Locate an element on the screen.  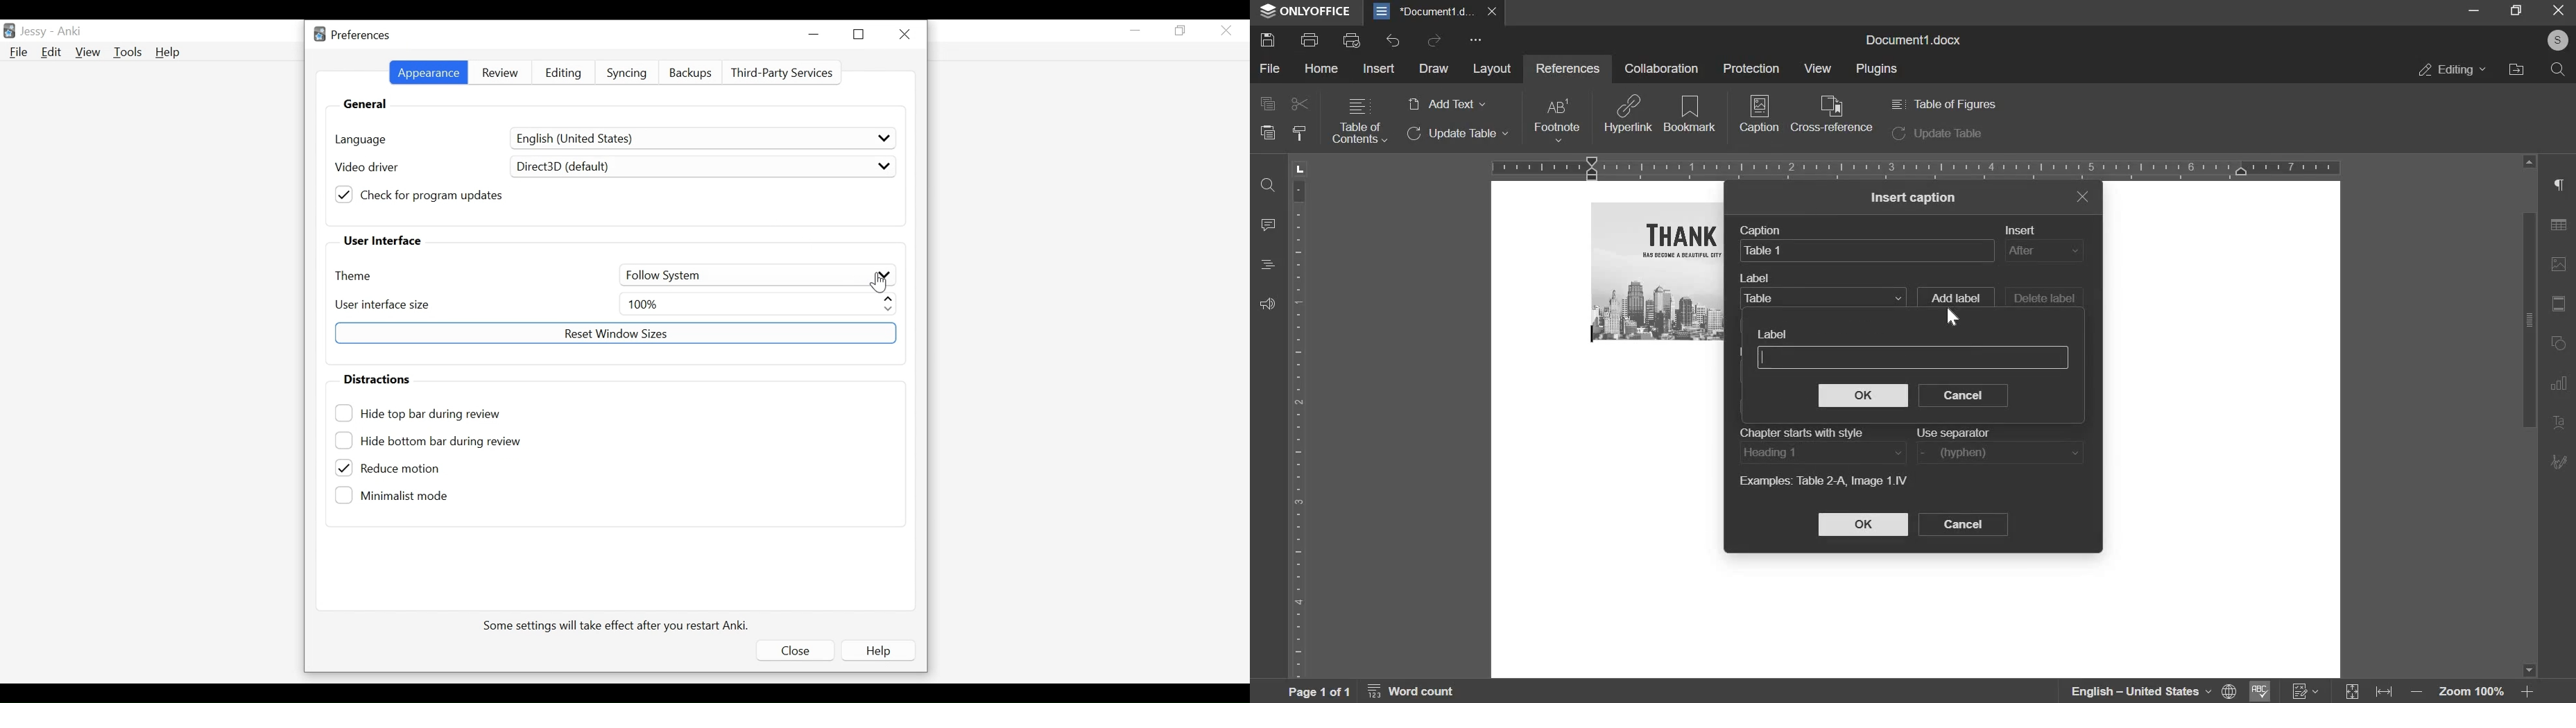
copy is located at coordinates (1266, 103).